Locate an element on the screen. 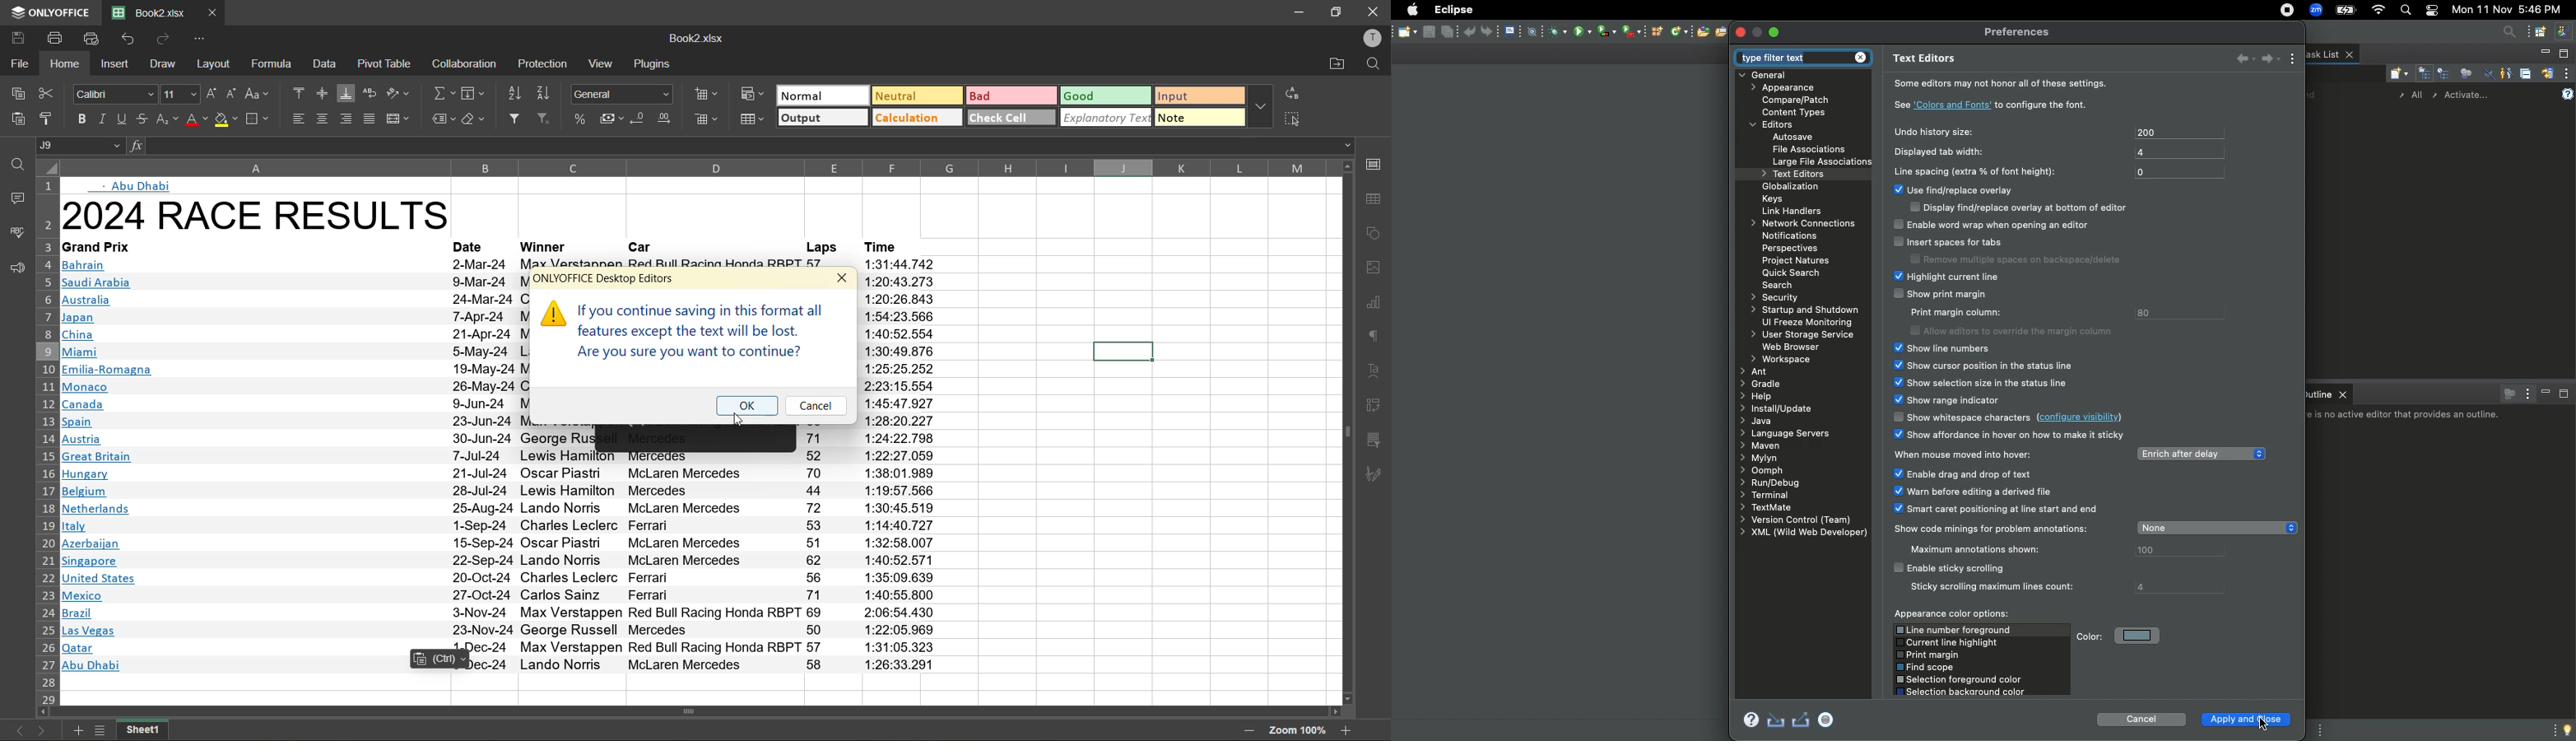 Image resolution: width=2576 pixels, height=756 pixels. current cell is located at coordinates (1122, 352).